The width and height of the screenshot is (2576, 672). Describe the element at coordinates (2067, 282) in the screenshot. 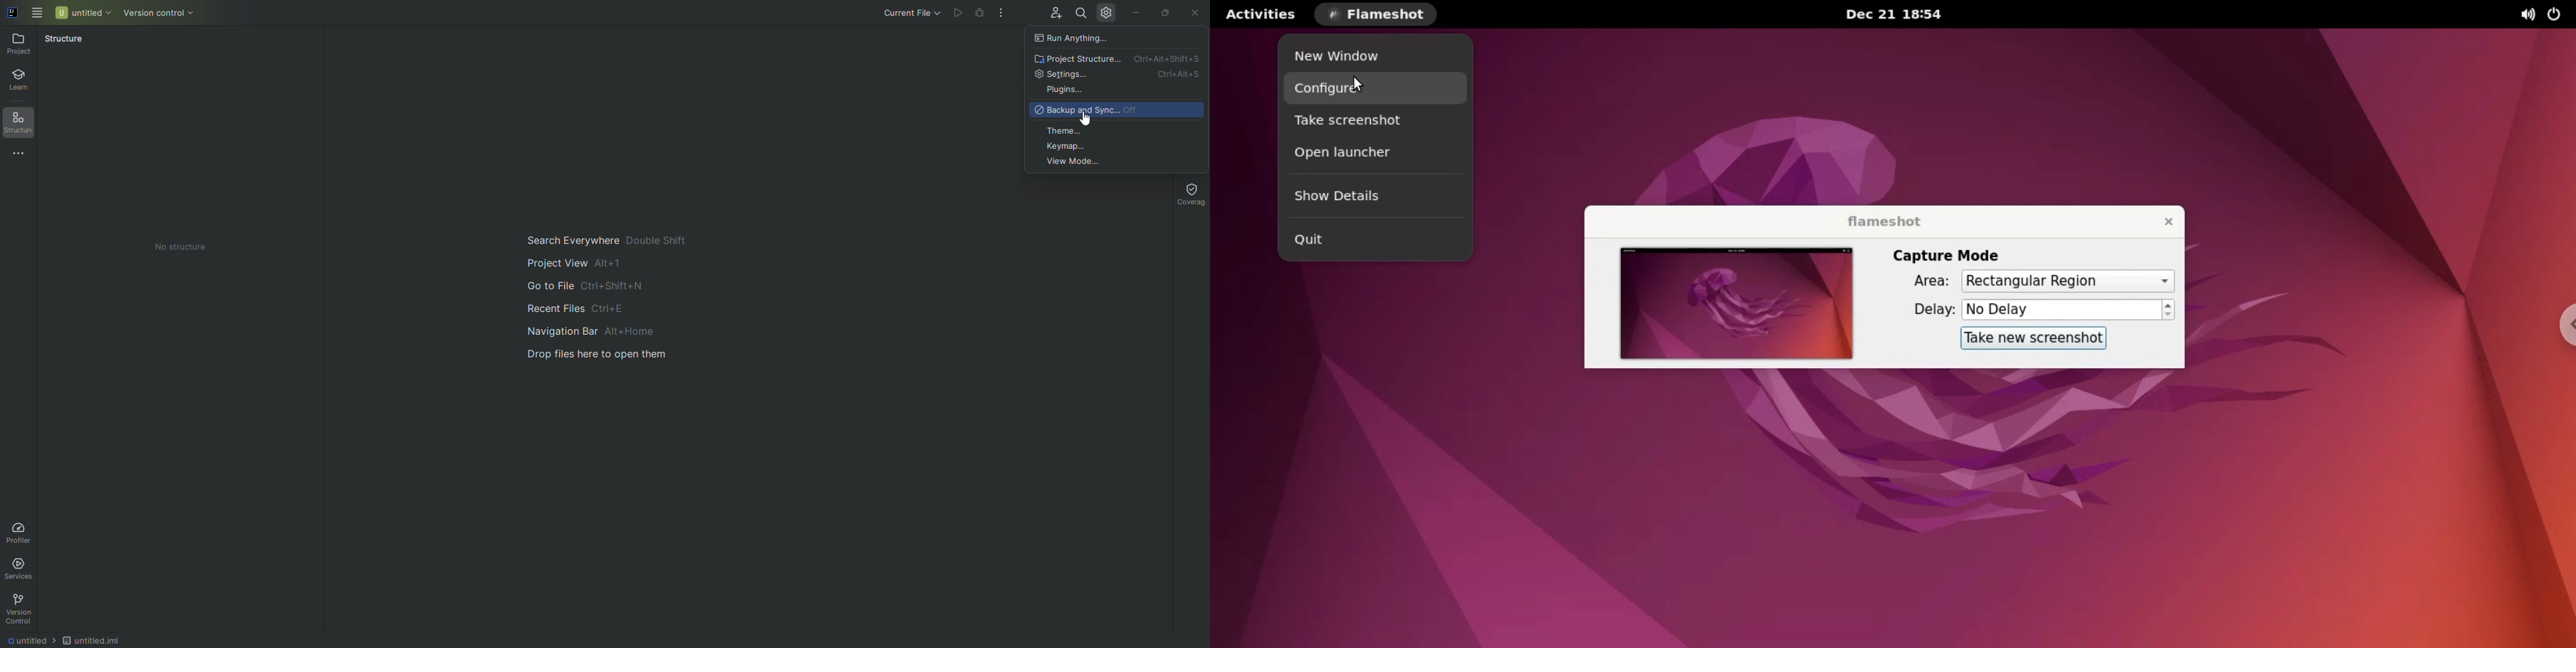

I see `area options` at that location.